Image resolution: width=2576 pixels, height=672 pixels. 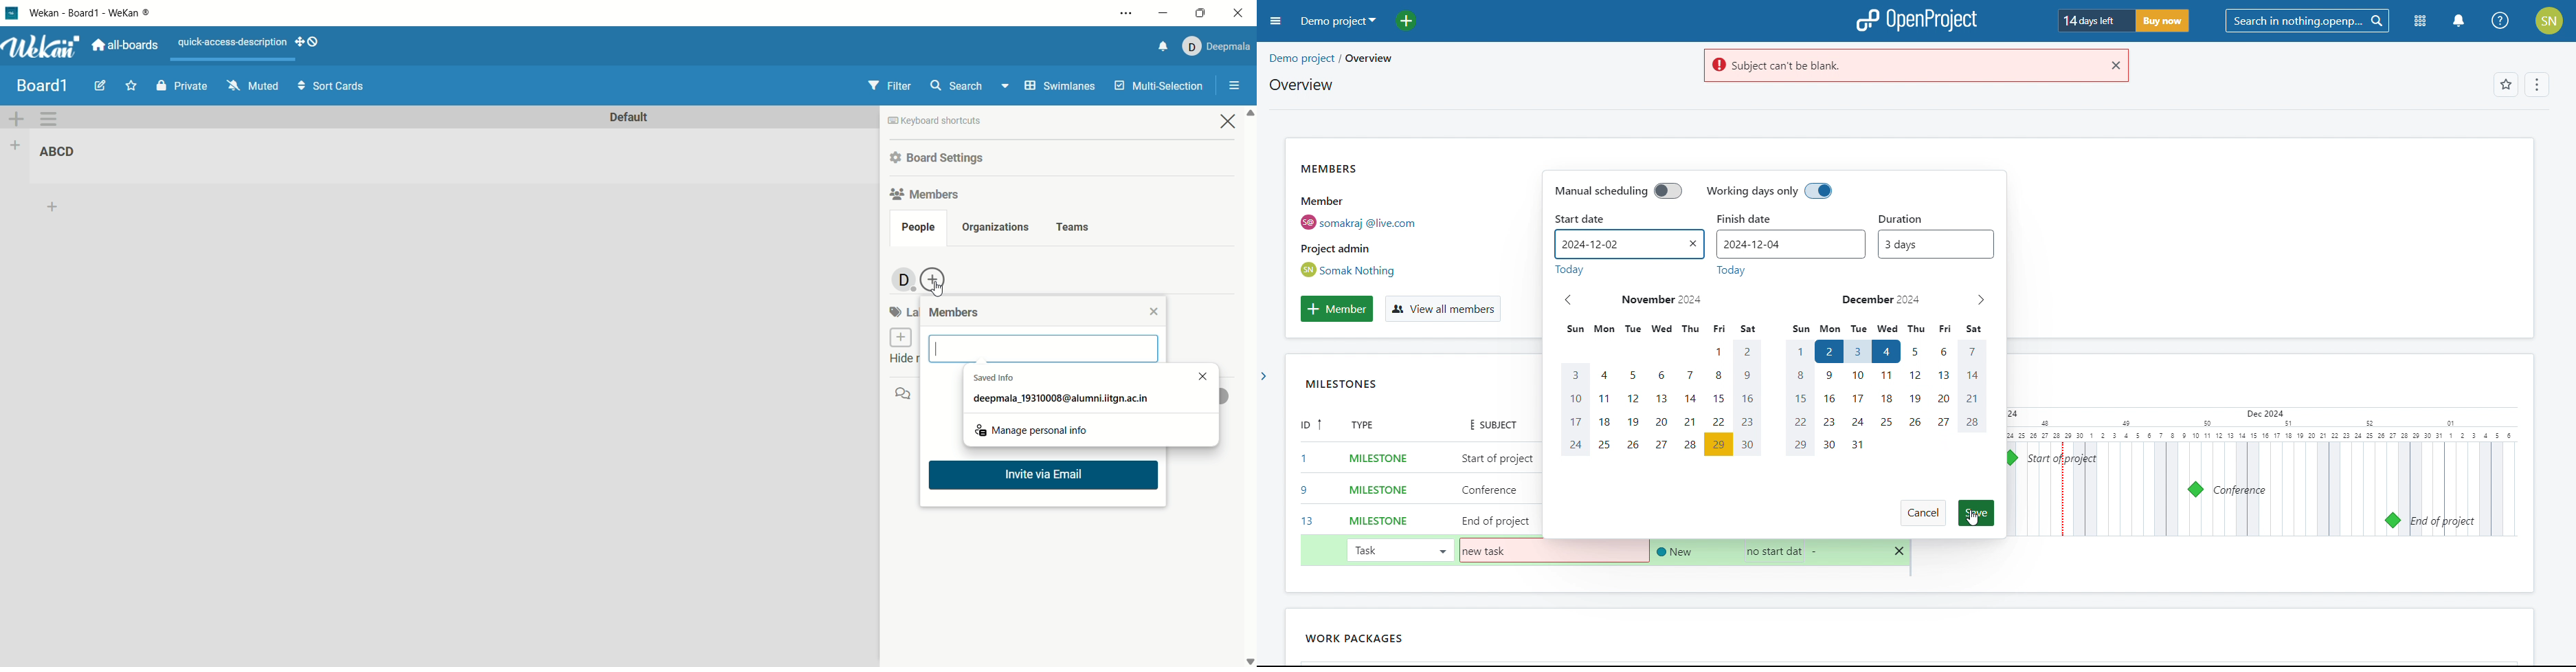 I want to click on close, so click(x=1229, y=121).